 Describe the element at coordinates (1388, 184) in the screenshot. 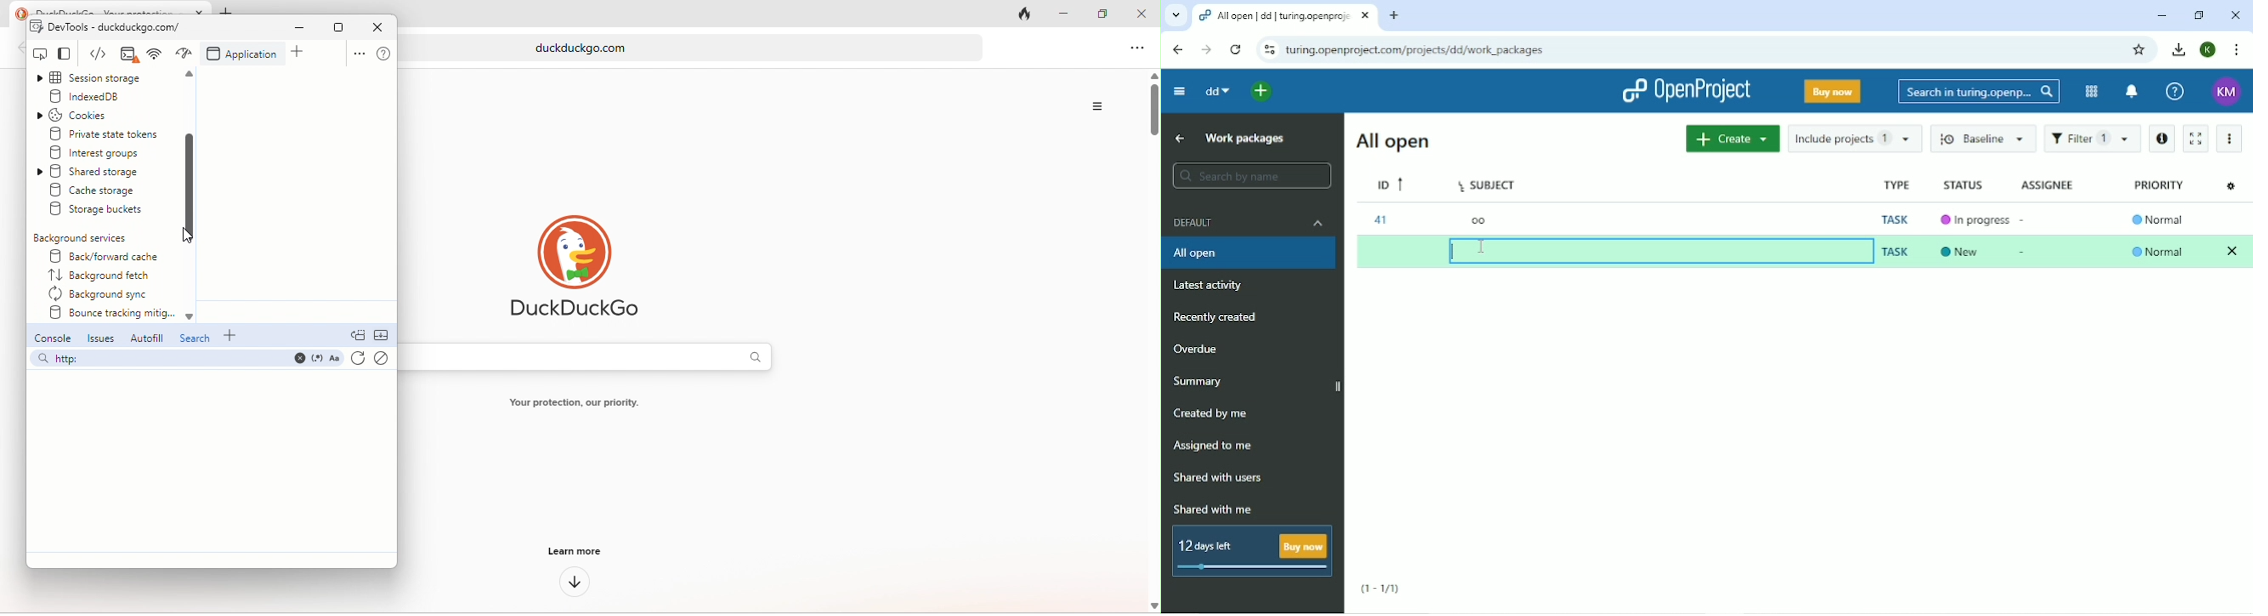

I see `ID` at that location.